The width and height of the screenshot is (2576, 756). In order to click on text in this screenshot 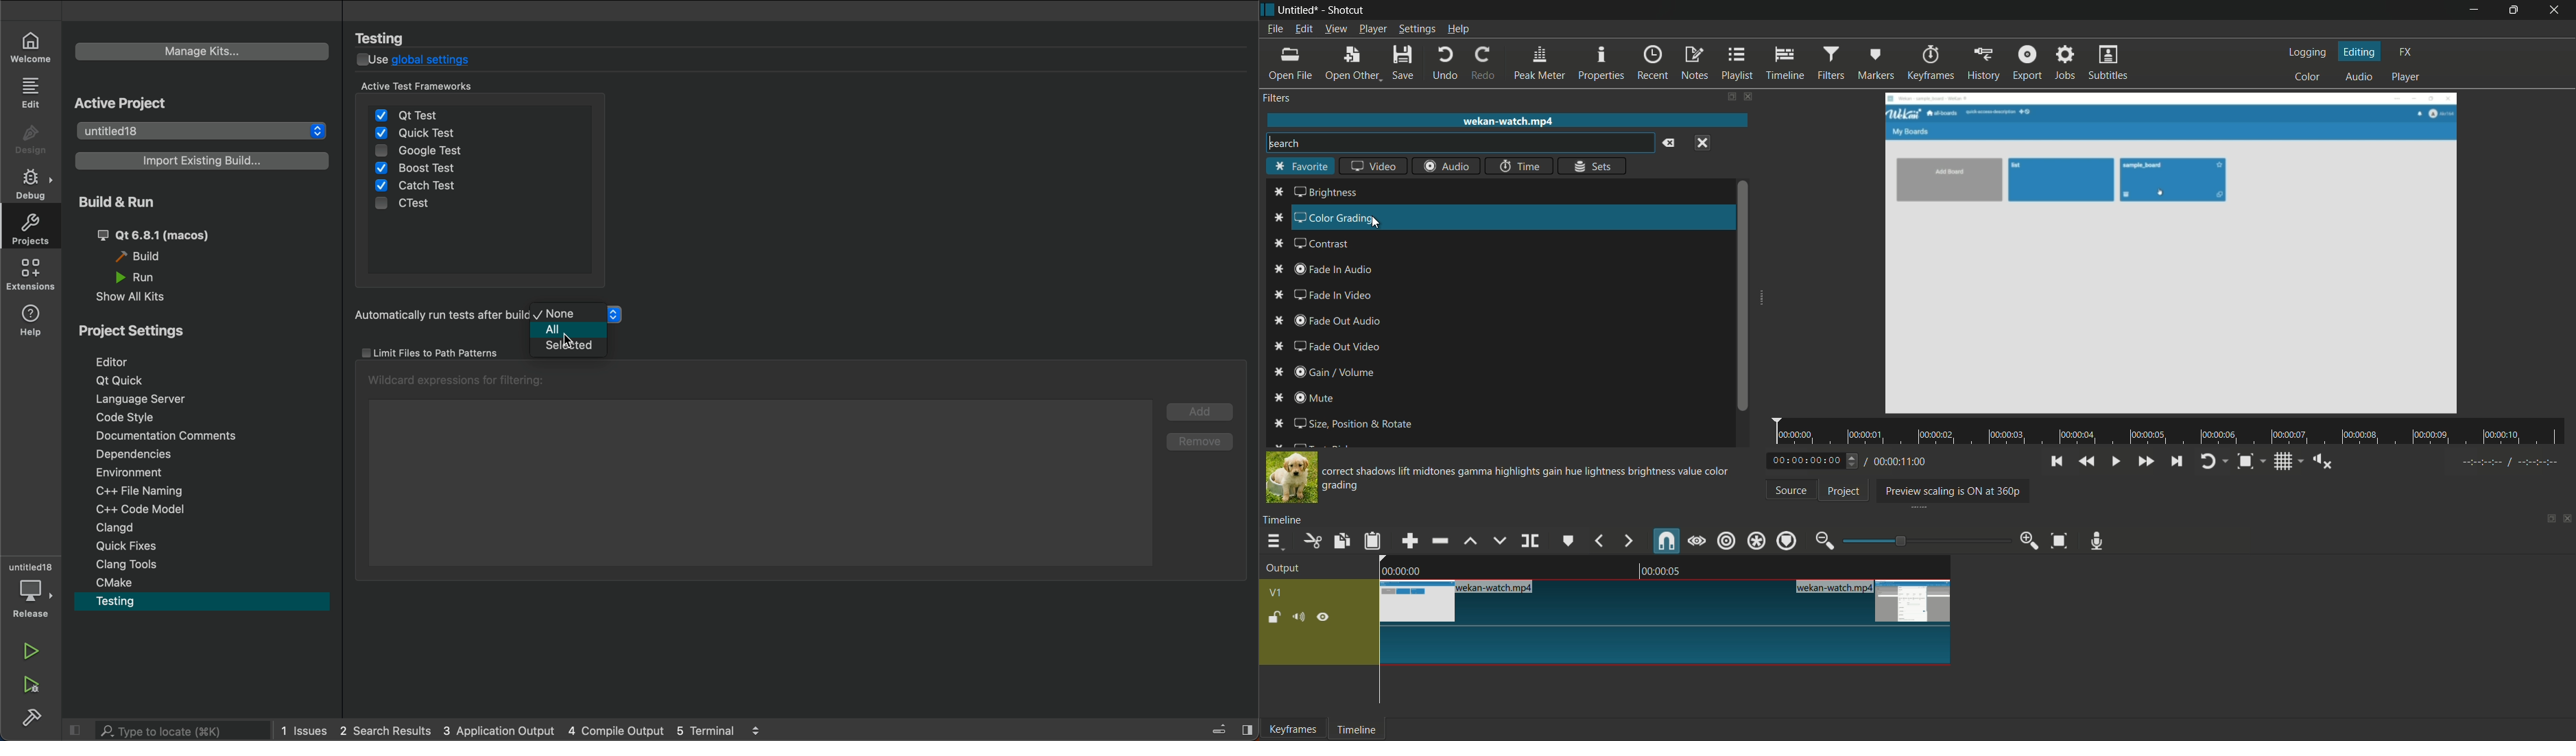, I will do `click(1529, 478)`.